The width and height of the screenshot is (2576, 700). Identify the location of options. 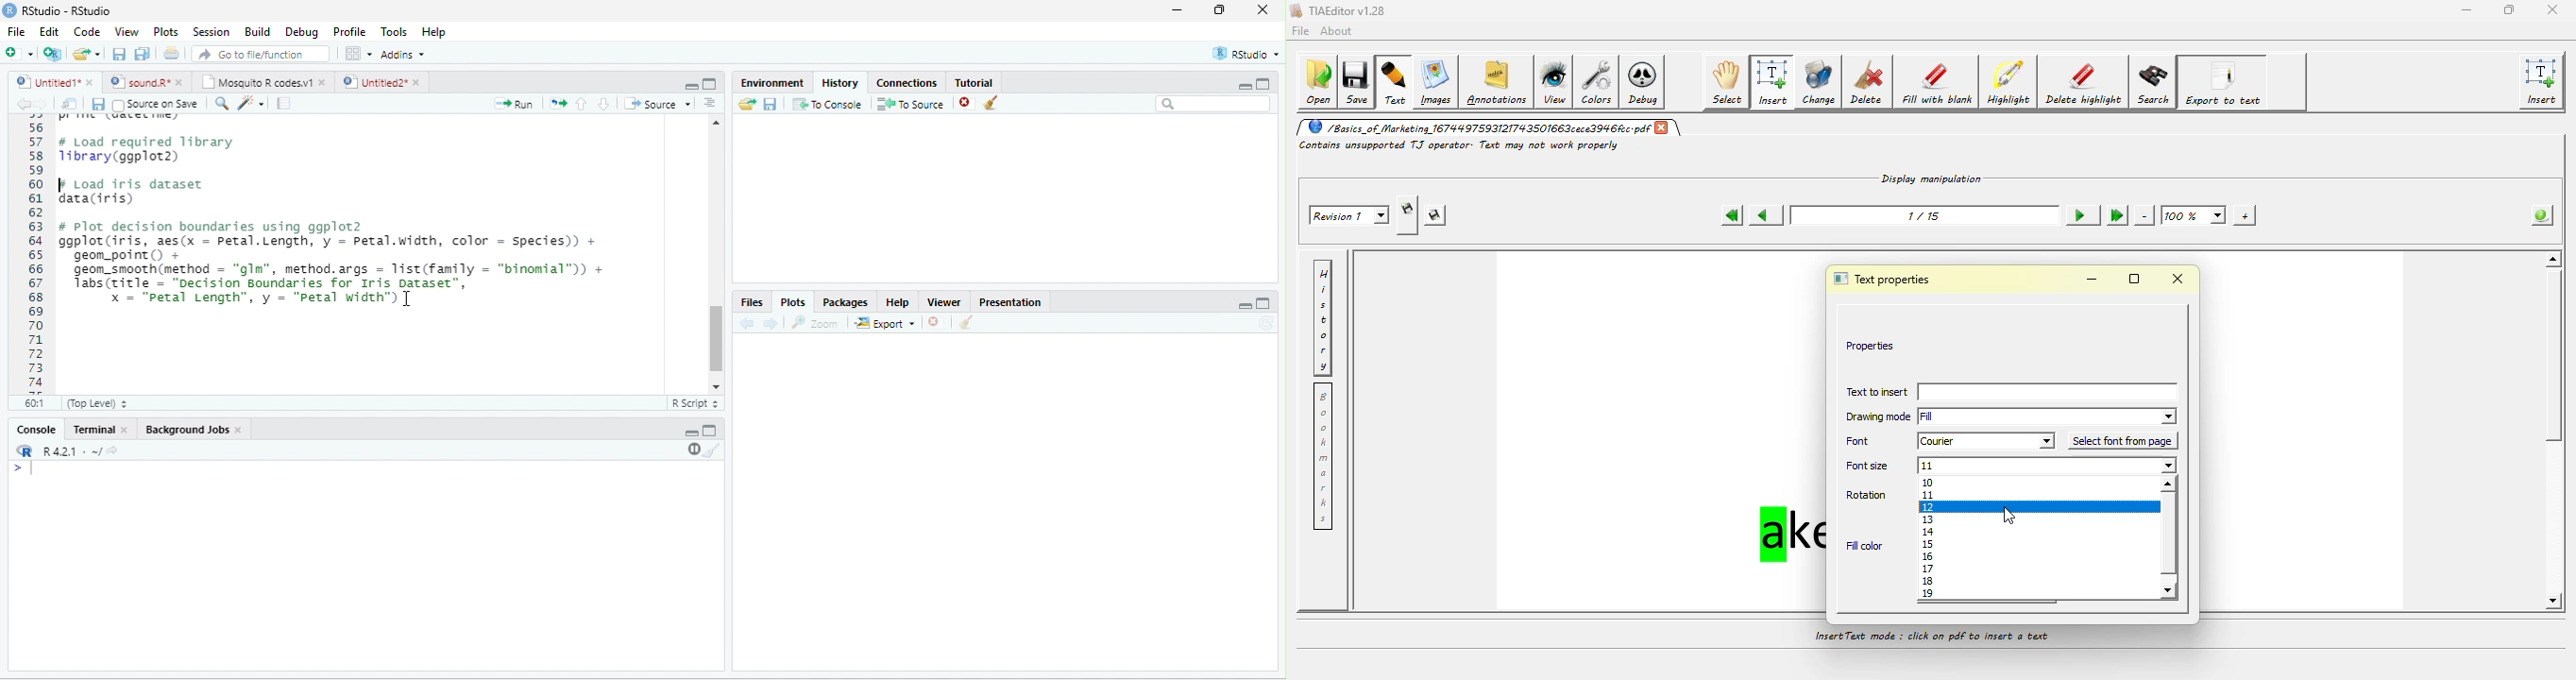
(710, 103).